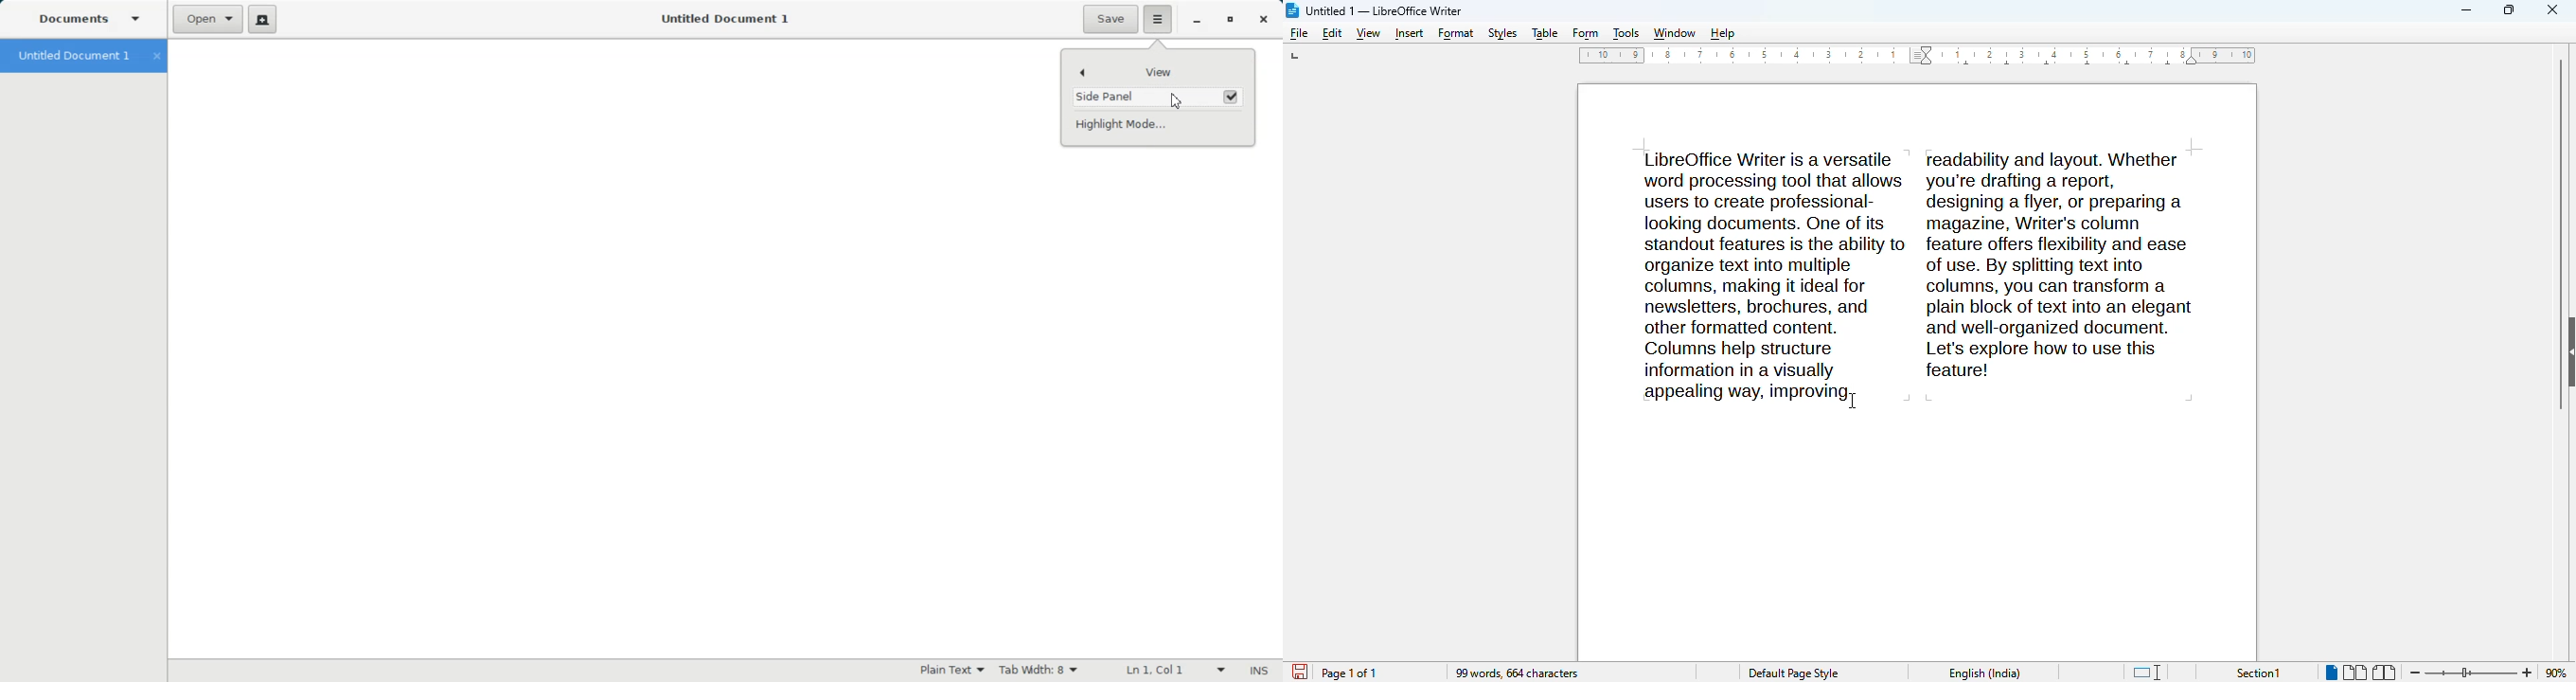 This screenshot has height=700, width=2576. Describe the element at coordinates (1298, 33) in the screenshot. I see `file` at that location.